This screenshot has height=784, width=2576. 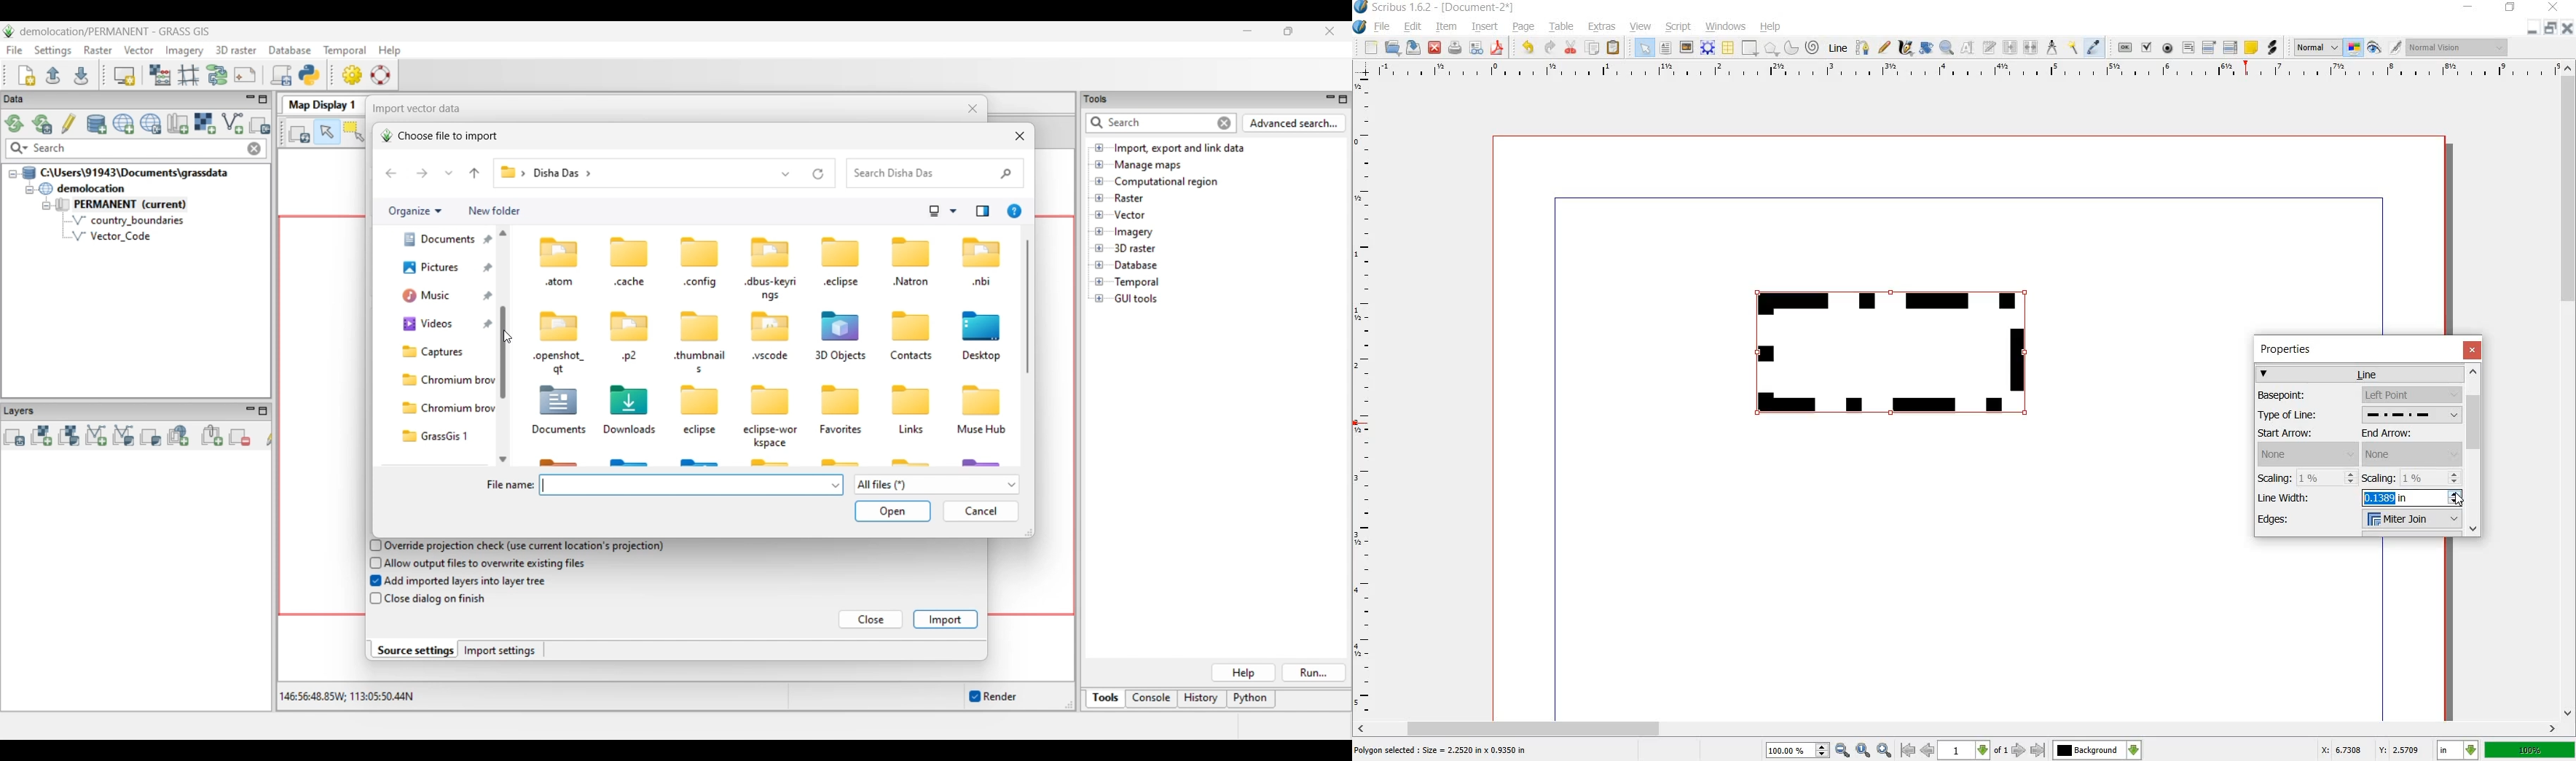 I want to click on PDF TEXT FIELD, so click(x=2188, y=48).